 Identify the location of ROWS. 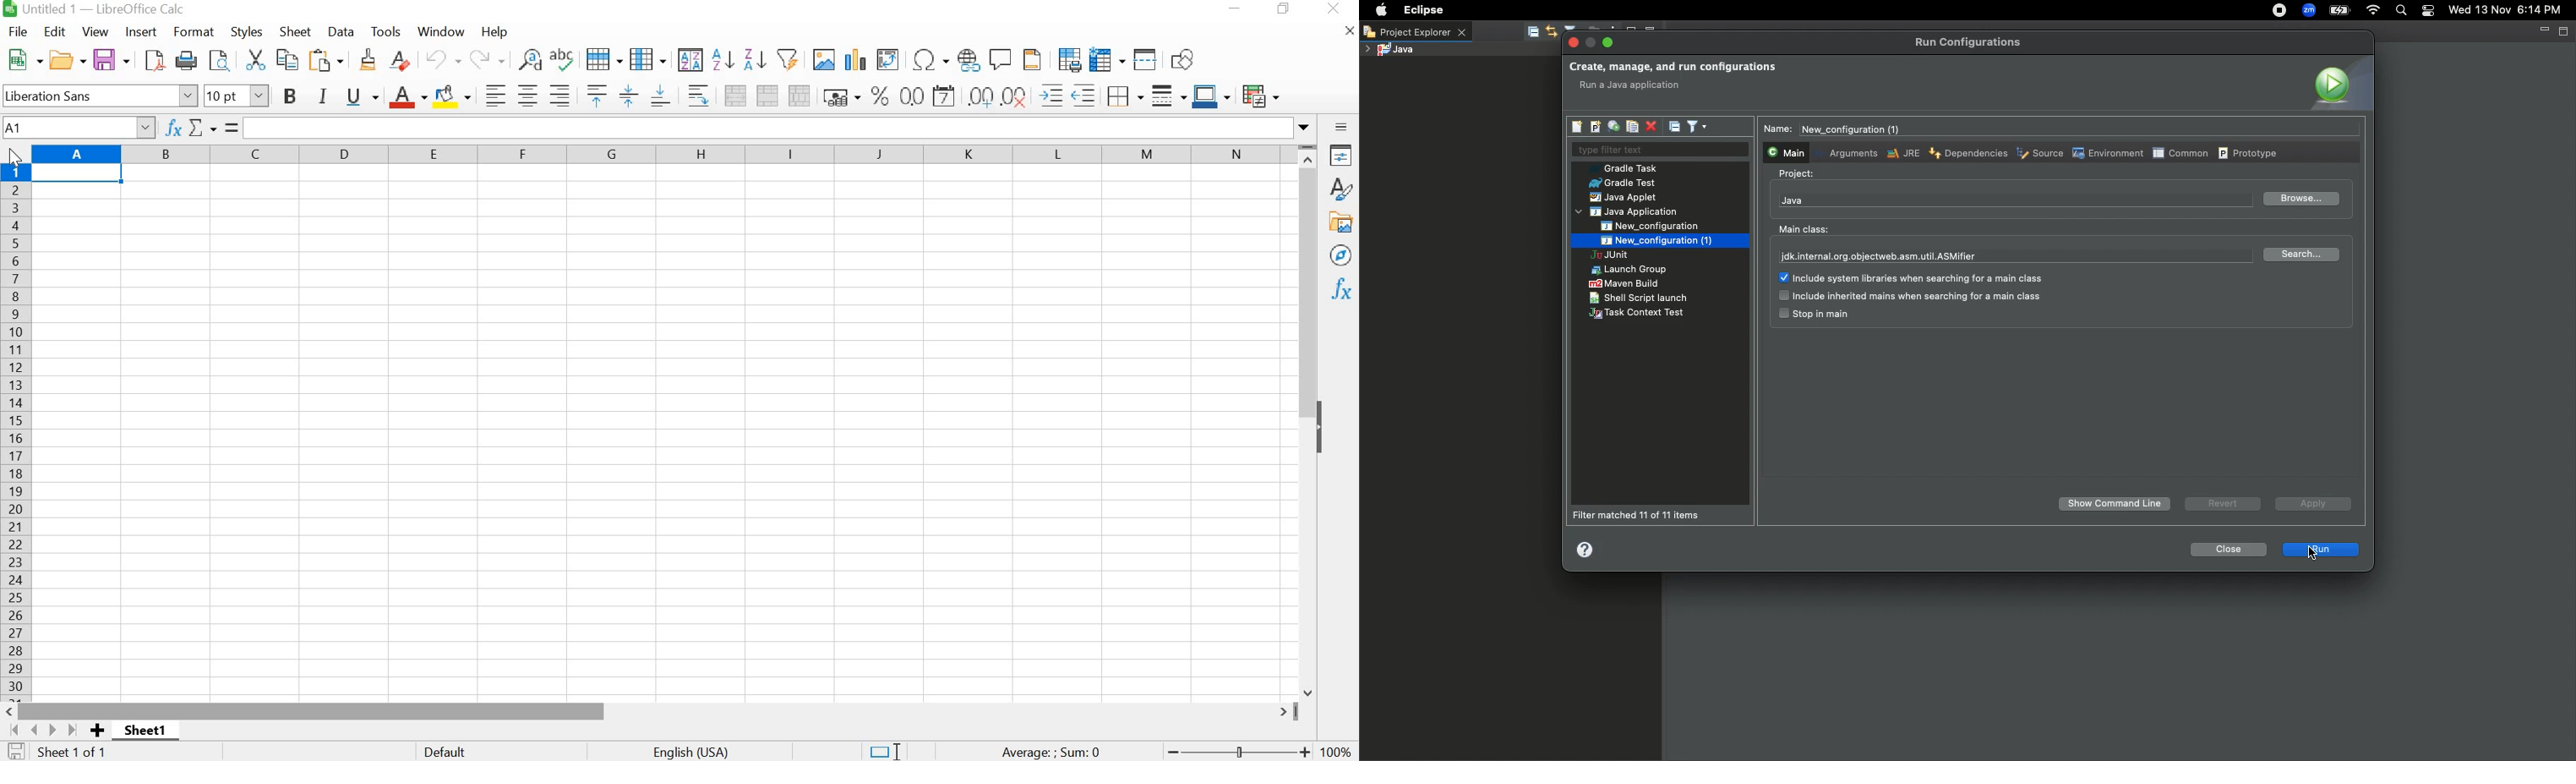
(14, 431).